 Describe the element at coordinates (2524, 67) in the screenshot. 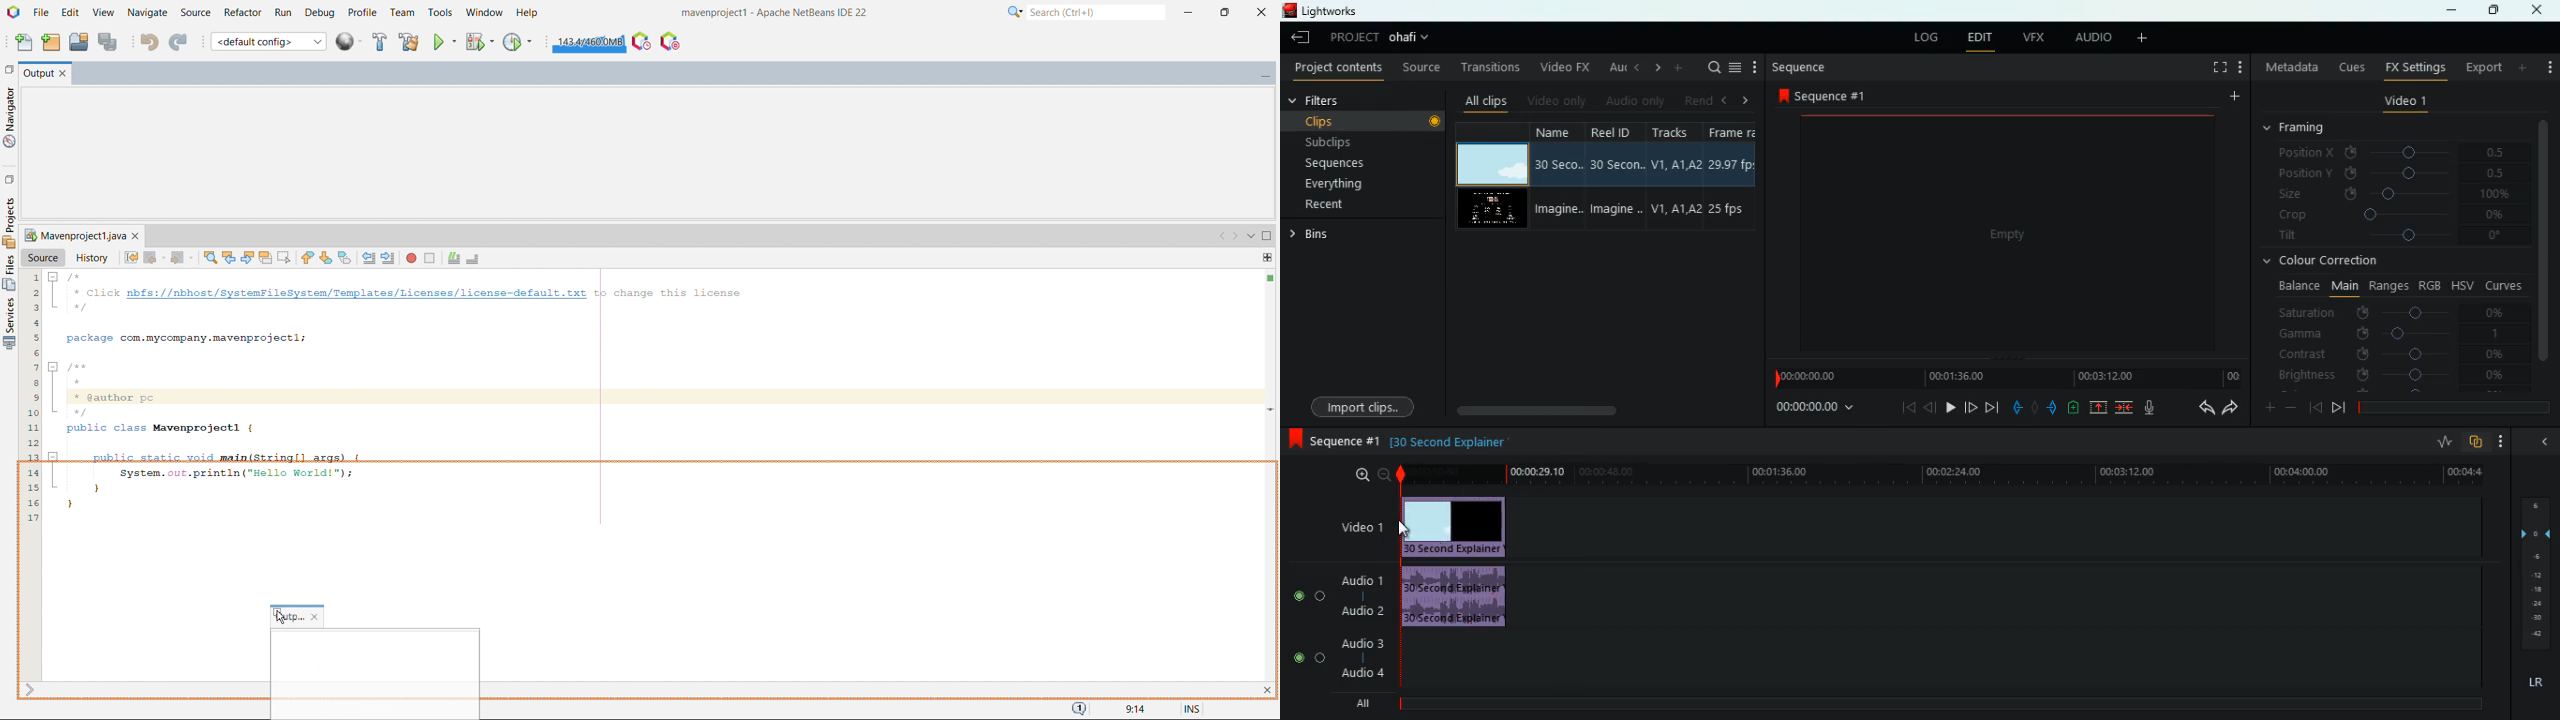

I see `more` at that location.